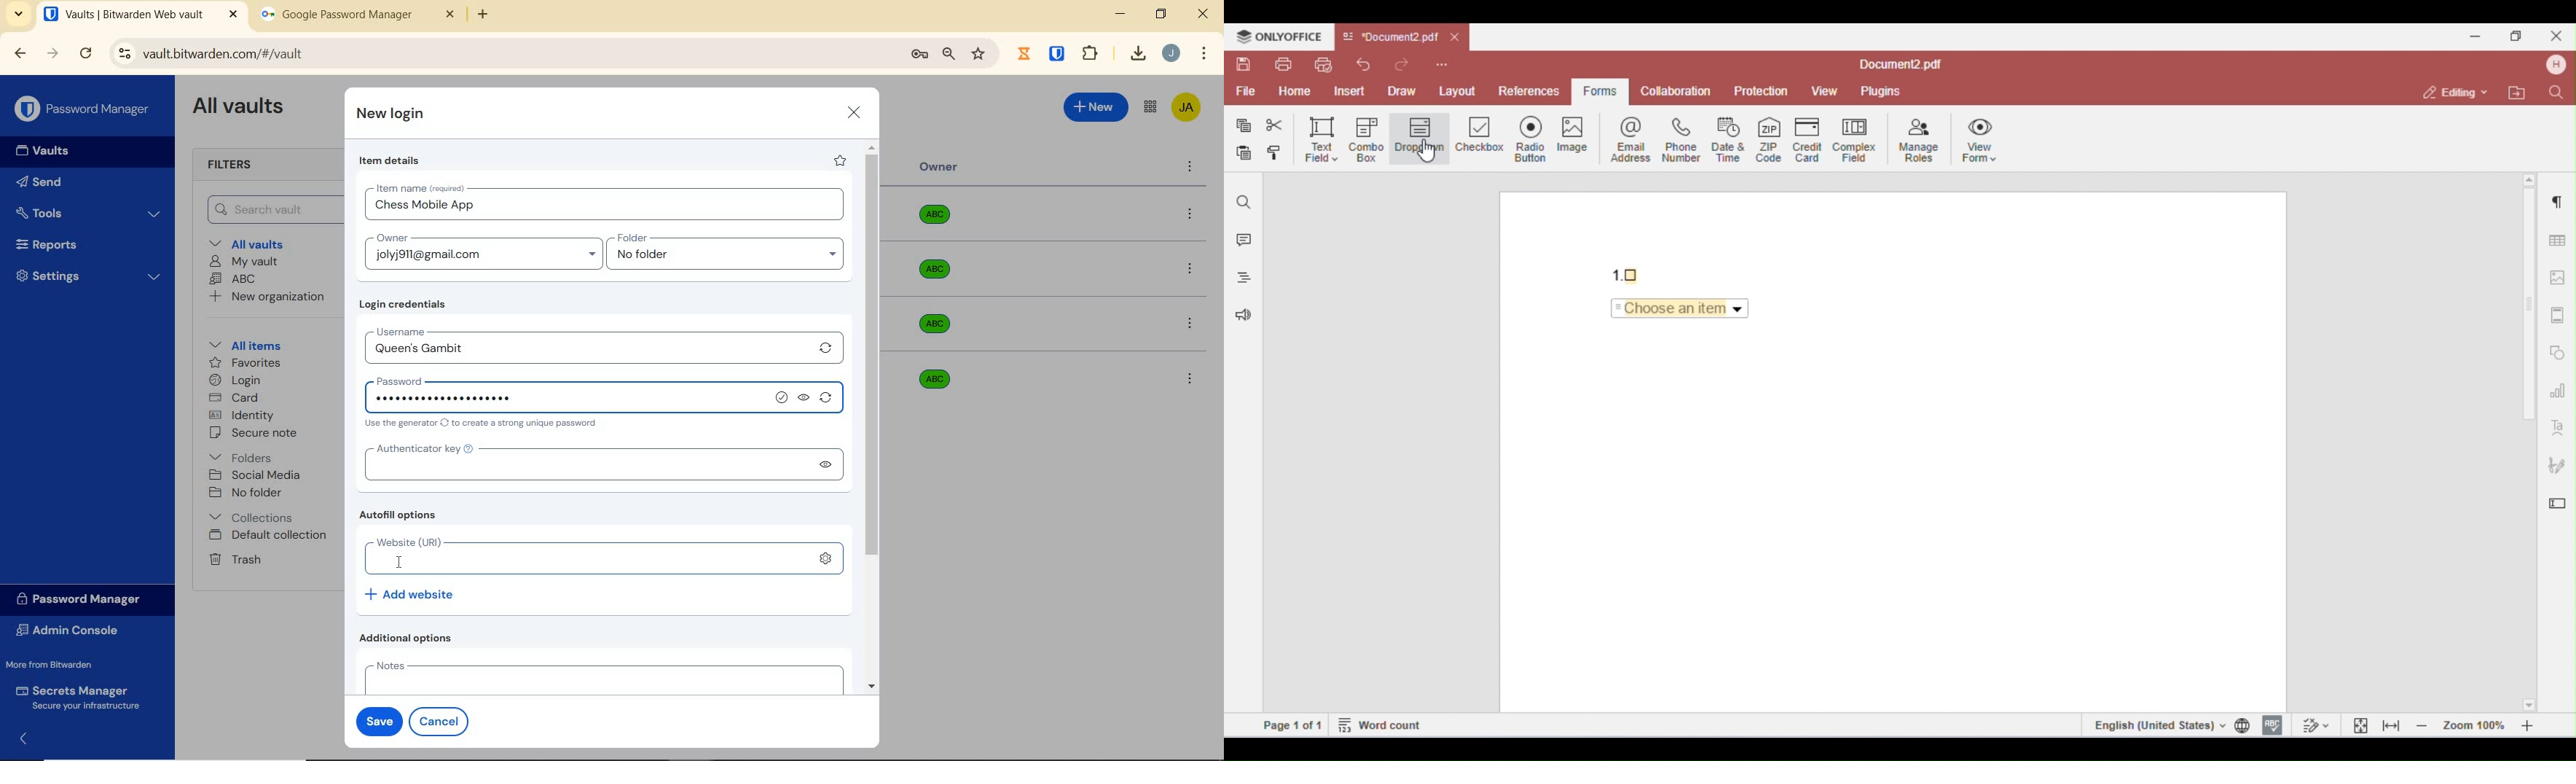 The image size is (2576, 784). Describe the element at coordinates (376, 719) in the screenshot. I see `save` at that location.